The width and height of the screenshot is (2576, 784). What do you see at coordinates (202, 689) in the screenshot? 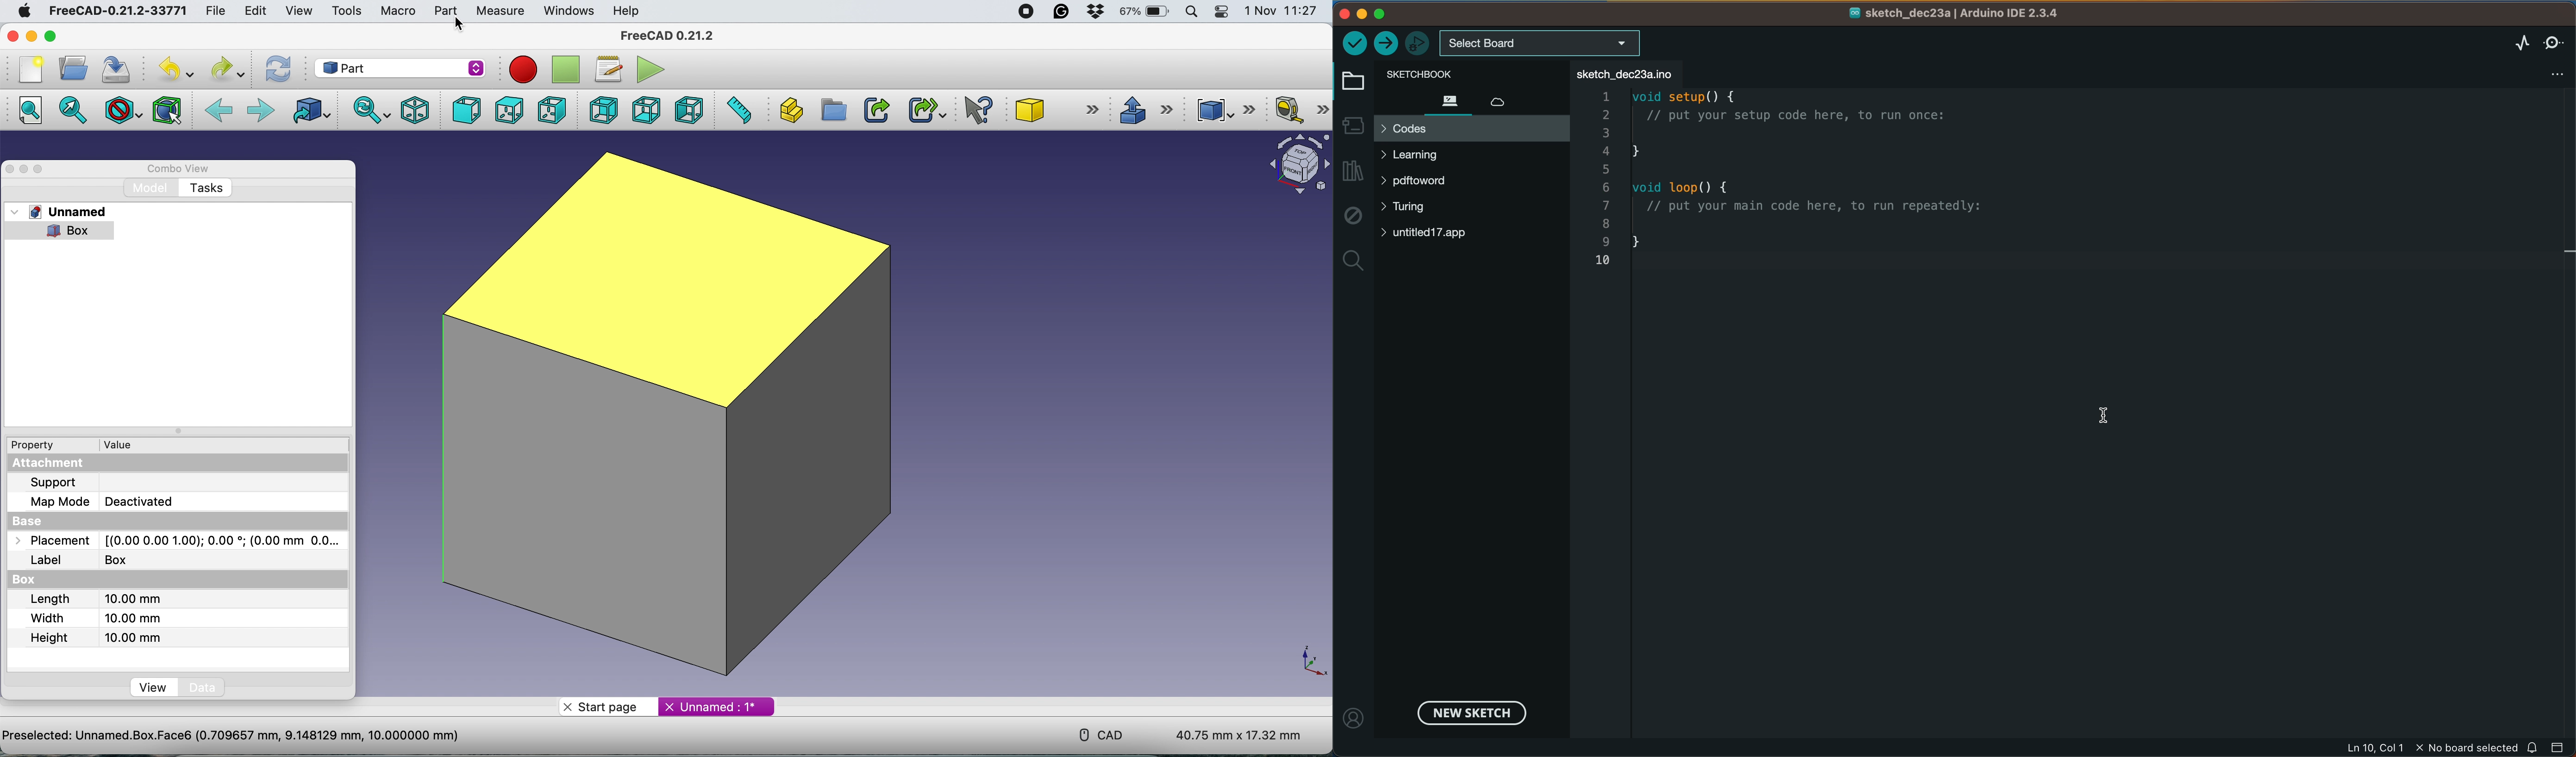
I see `data` at bounding box center [202, 689].